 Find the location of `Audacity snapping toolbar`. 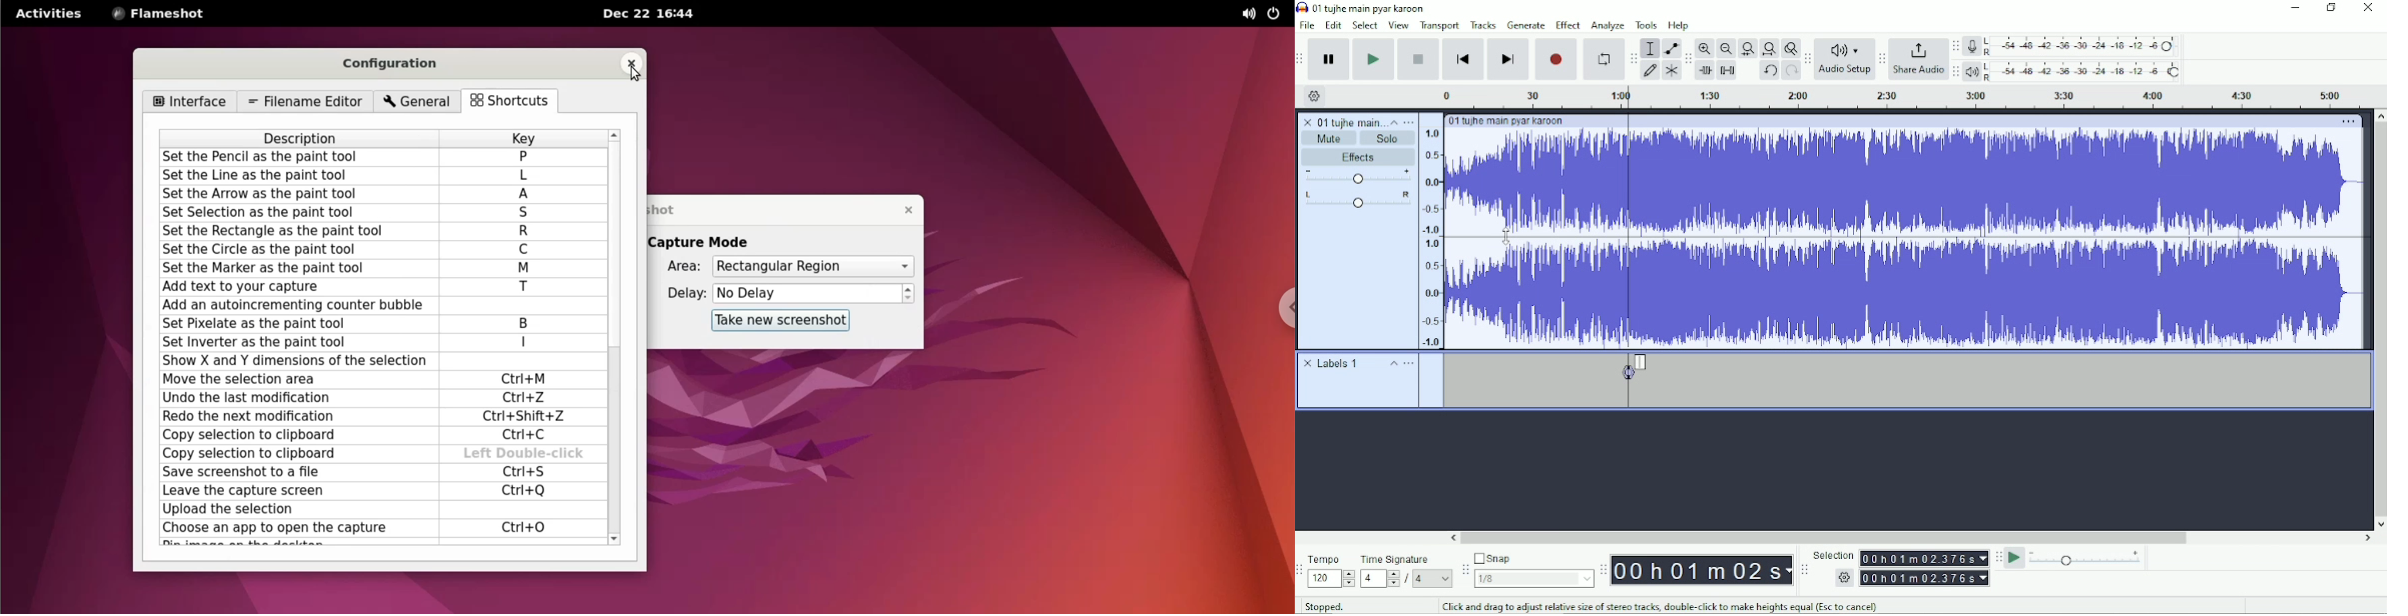

Audacity snapping toolbar is located at coordinates (1464, 569).